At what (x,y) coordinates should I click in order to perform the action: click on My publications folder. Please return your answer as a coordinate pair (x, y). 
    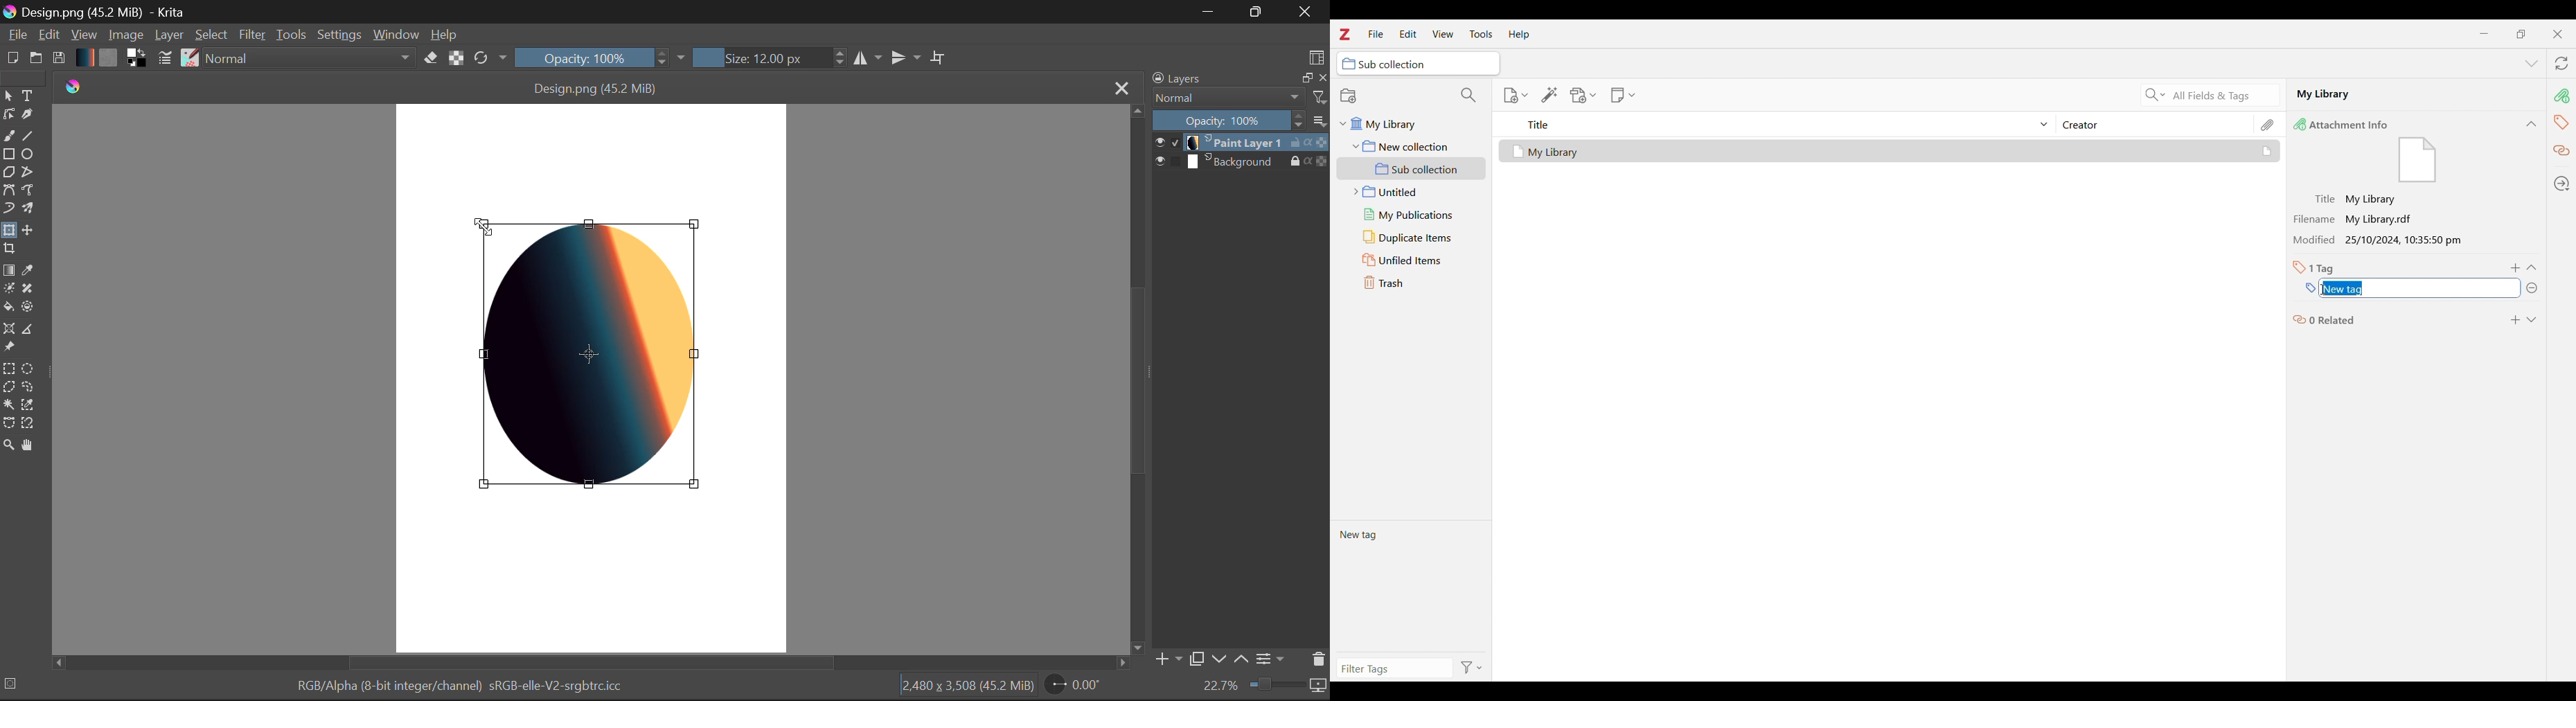
    Looking at the image, I should click on (1410, 214).